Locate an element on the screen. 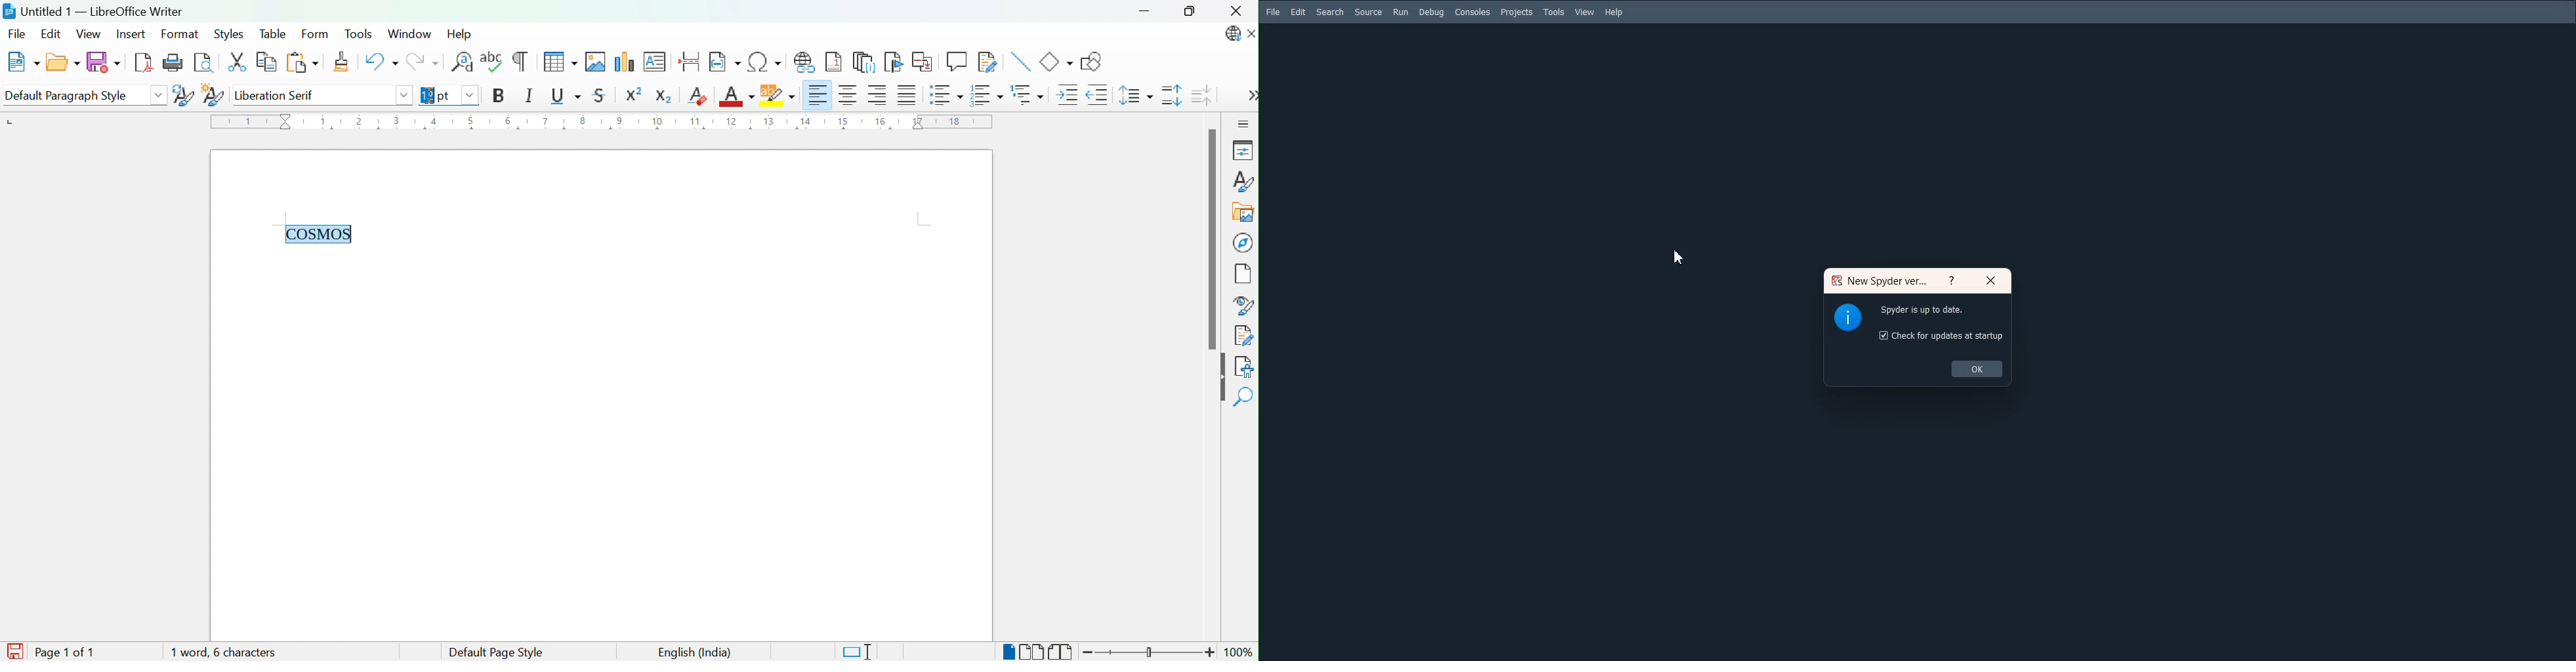 The width and height of the screenshot is (2576, 672). Help is located at coordinates (1614, 13).